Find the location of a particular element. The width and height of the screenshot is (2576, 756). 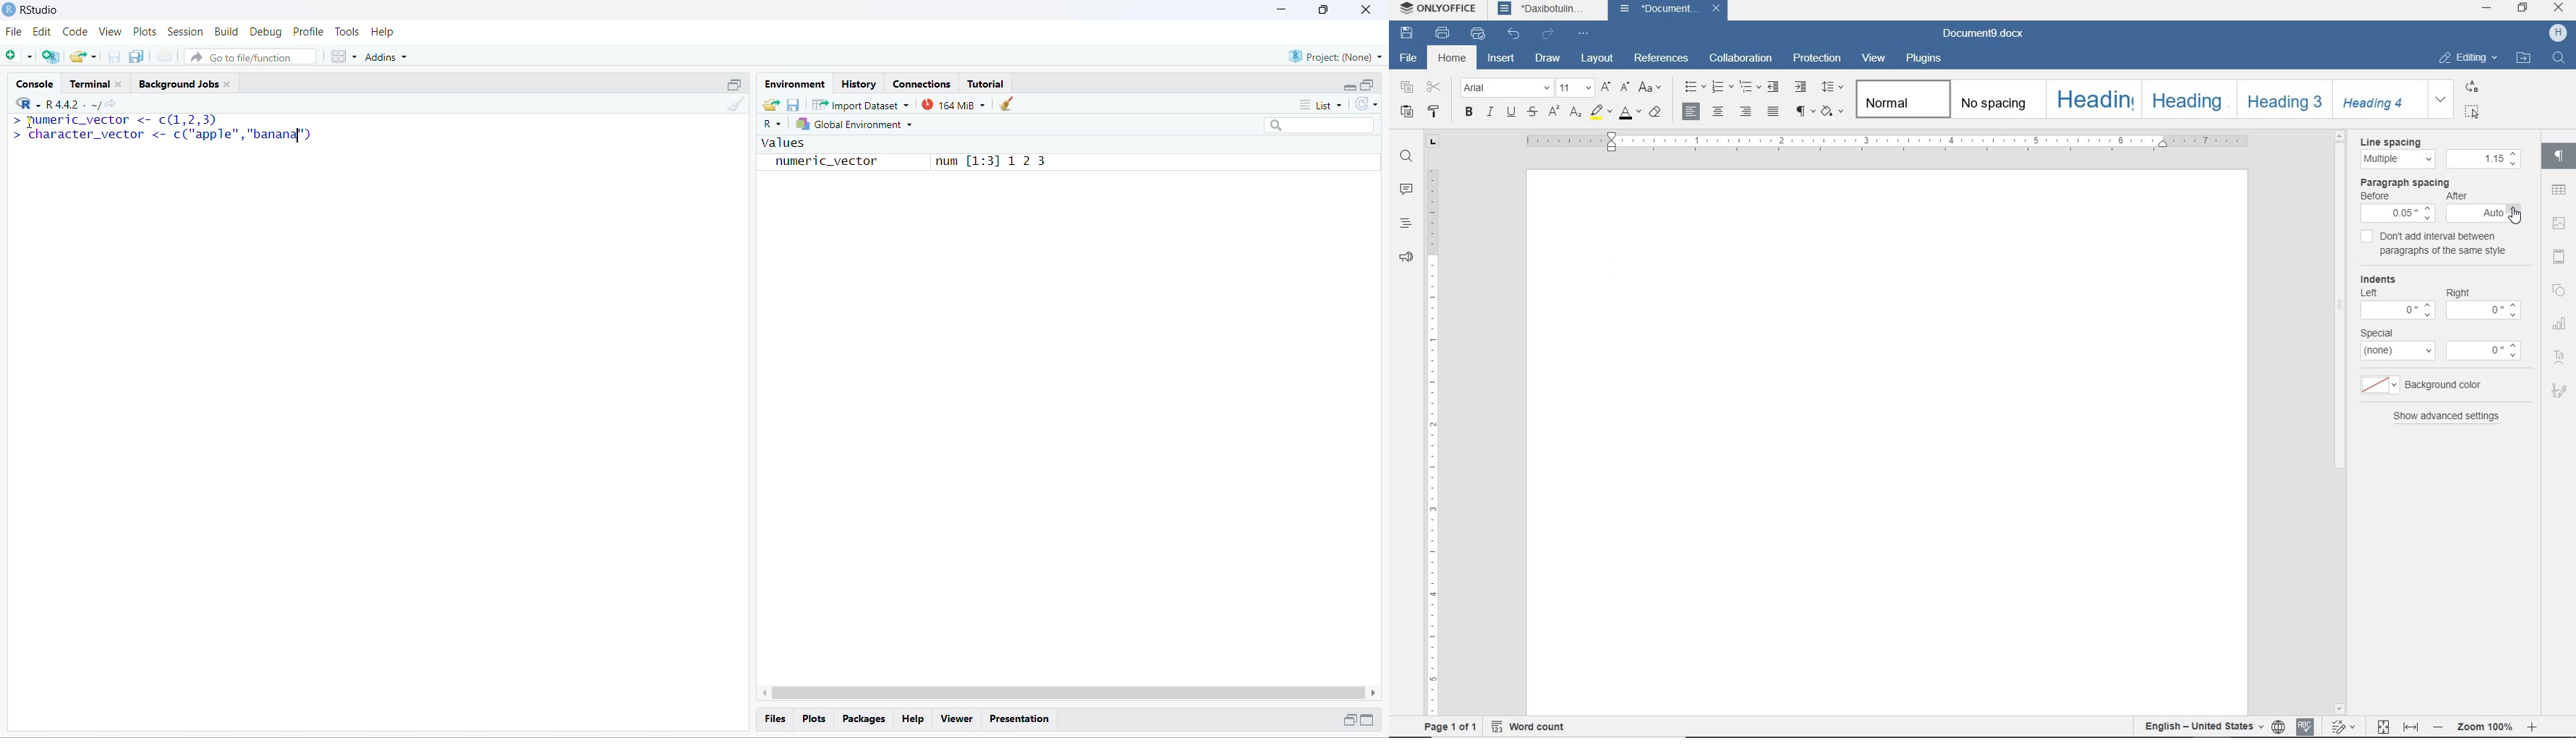

HP is located at coordinates (2557, 33).